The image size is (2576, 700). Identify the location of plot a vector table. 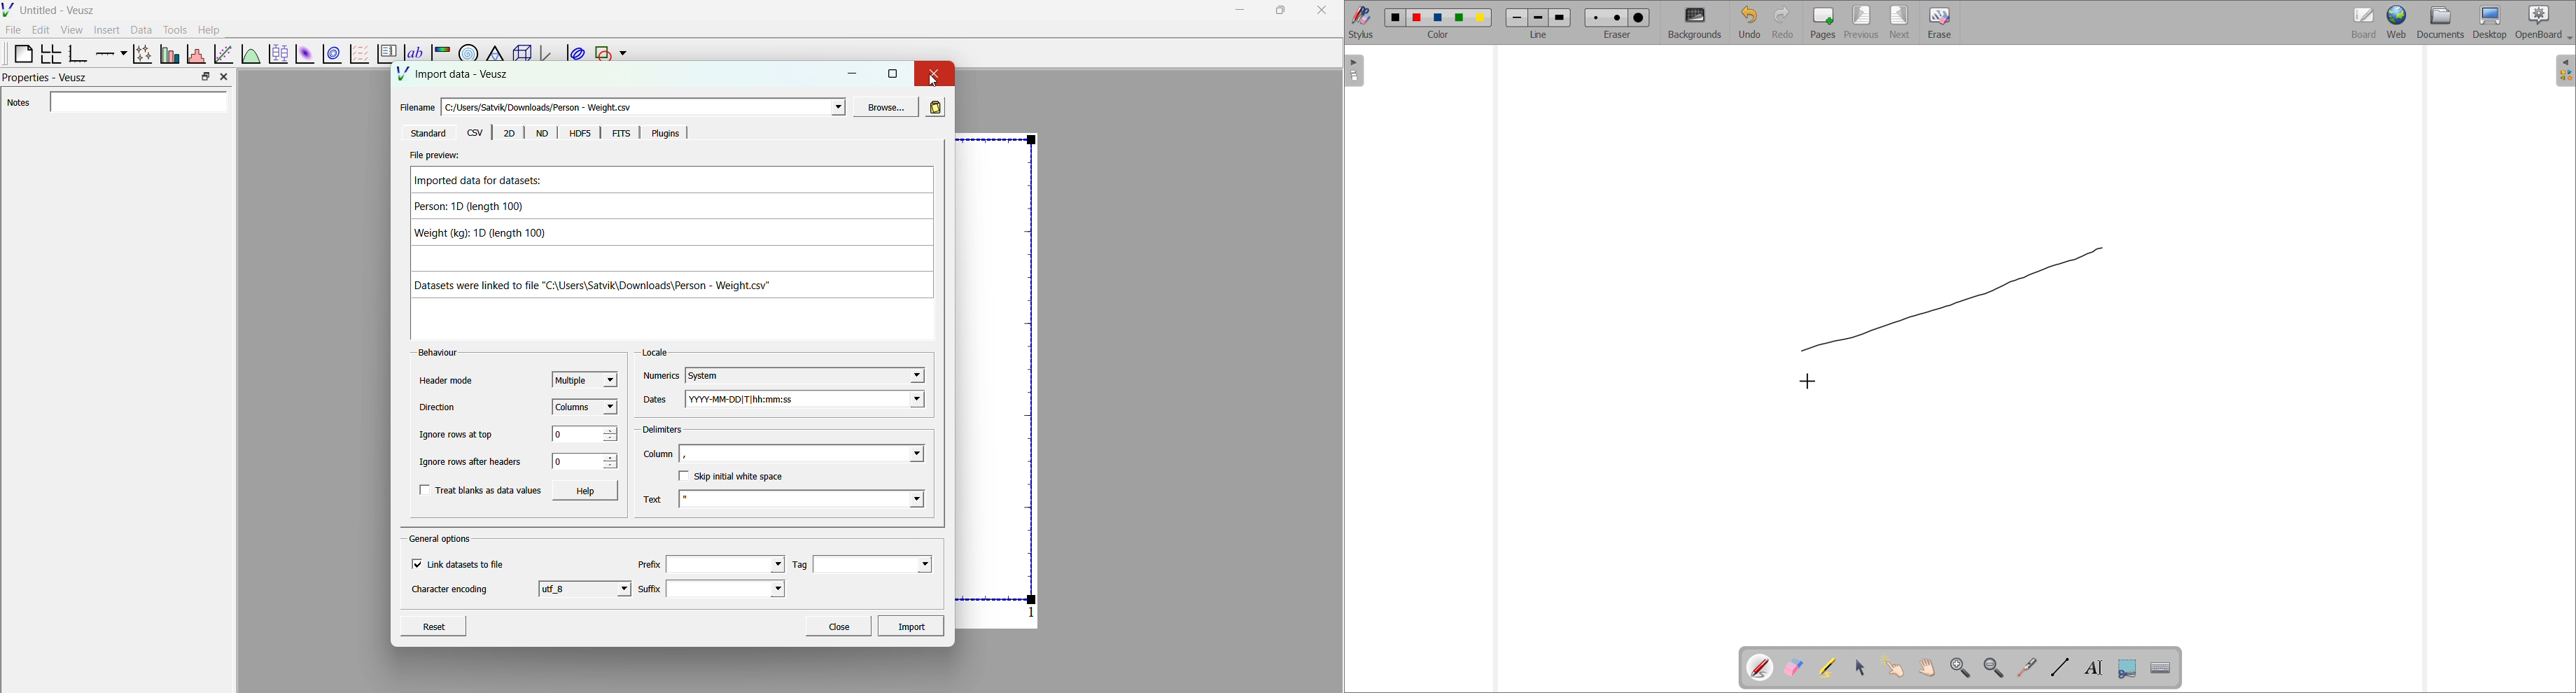
(358, 53).